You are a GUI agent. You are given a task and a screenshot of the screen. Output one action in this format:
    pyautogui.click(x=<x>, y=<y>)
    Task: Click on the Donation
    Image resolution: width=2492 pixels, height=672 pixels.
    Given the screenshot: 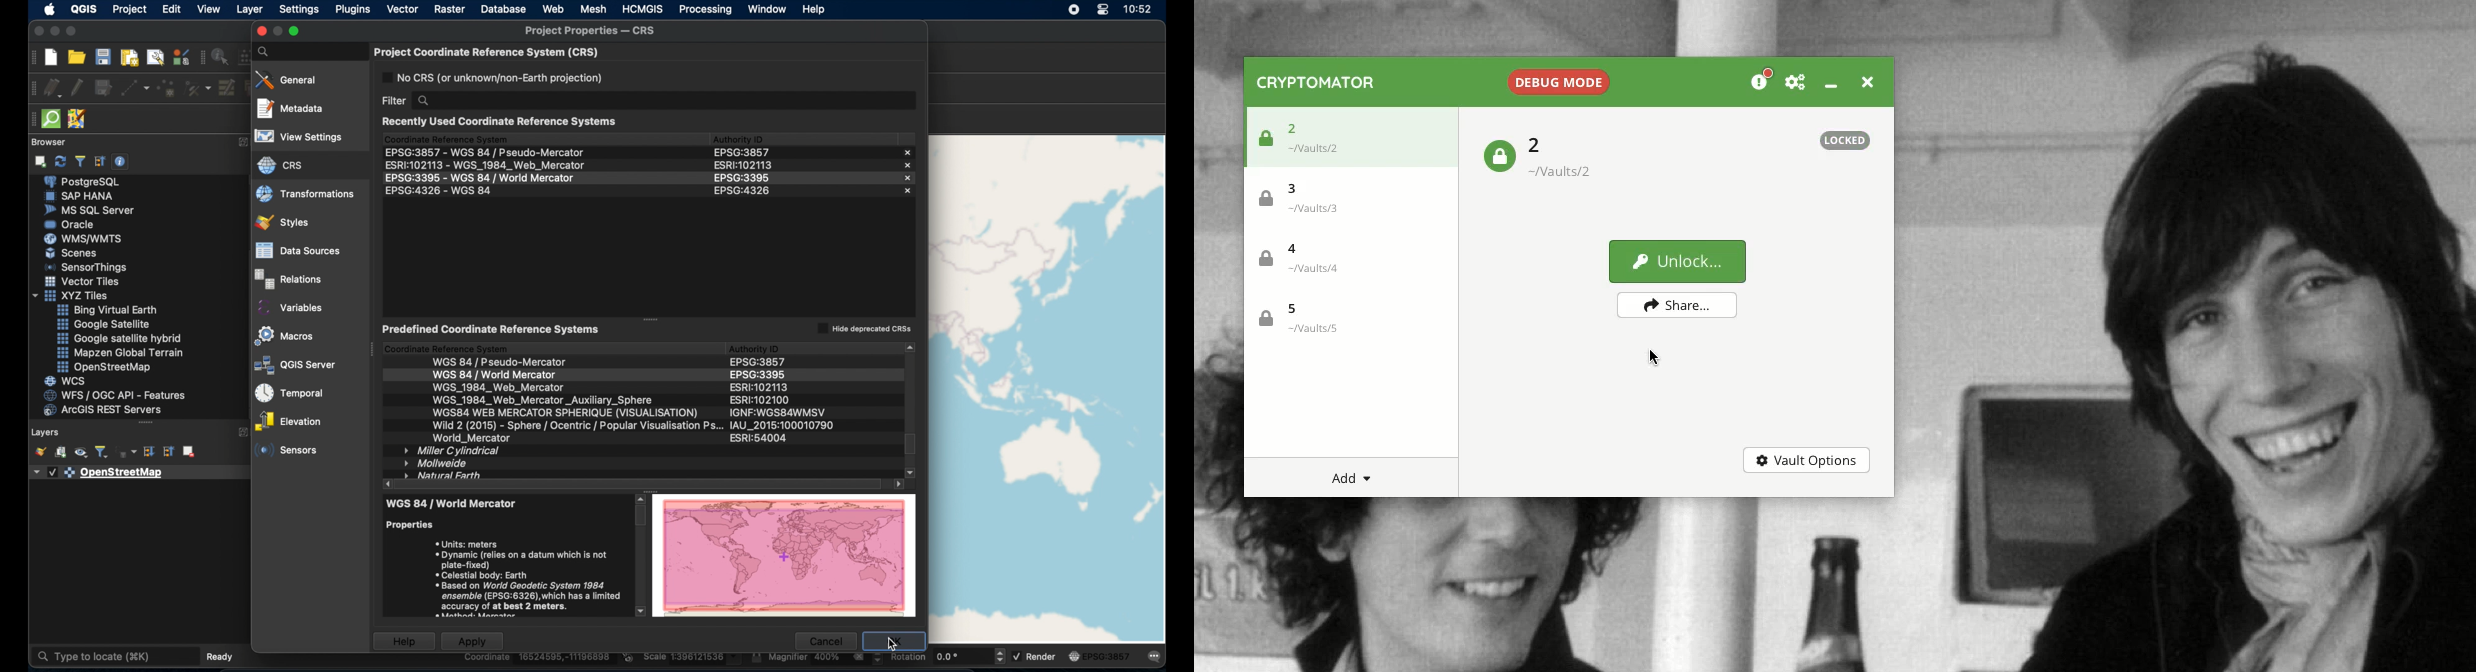 What is the action you would take?
    pyautogui.click(x=1762, y=81)
    